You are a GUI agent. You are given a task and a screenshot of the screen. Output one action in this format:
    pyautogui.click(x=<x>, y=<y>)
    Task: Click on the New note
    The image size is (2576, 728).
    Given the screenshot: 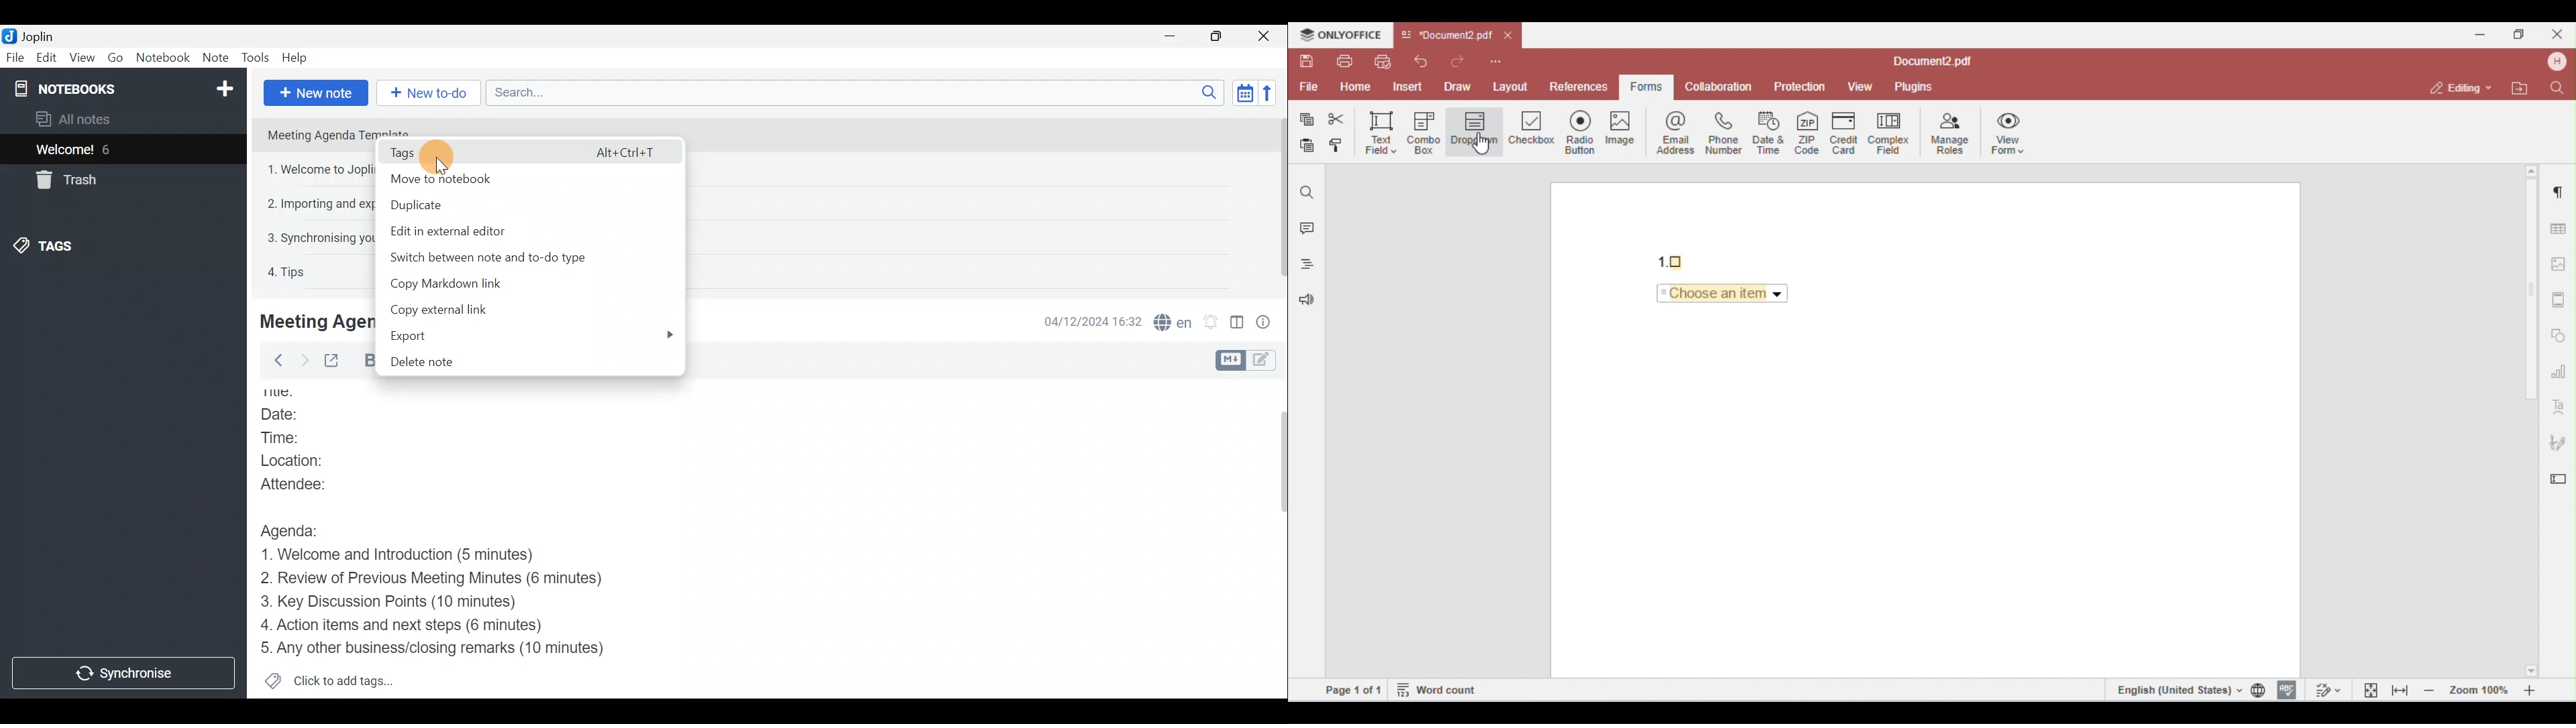 What is the action you would take?
    pyautogui.click(x=316, y=93)
    